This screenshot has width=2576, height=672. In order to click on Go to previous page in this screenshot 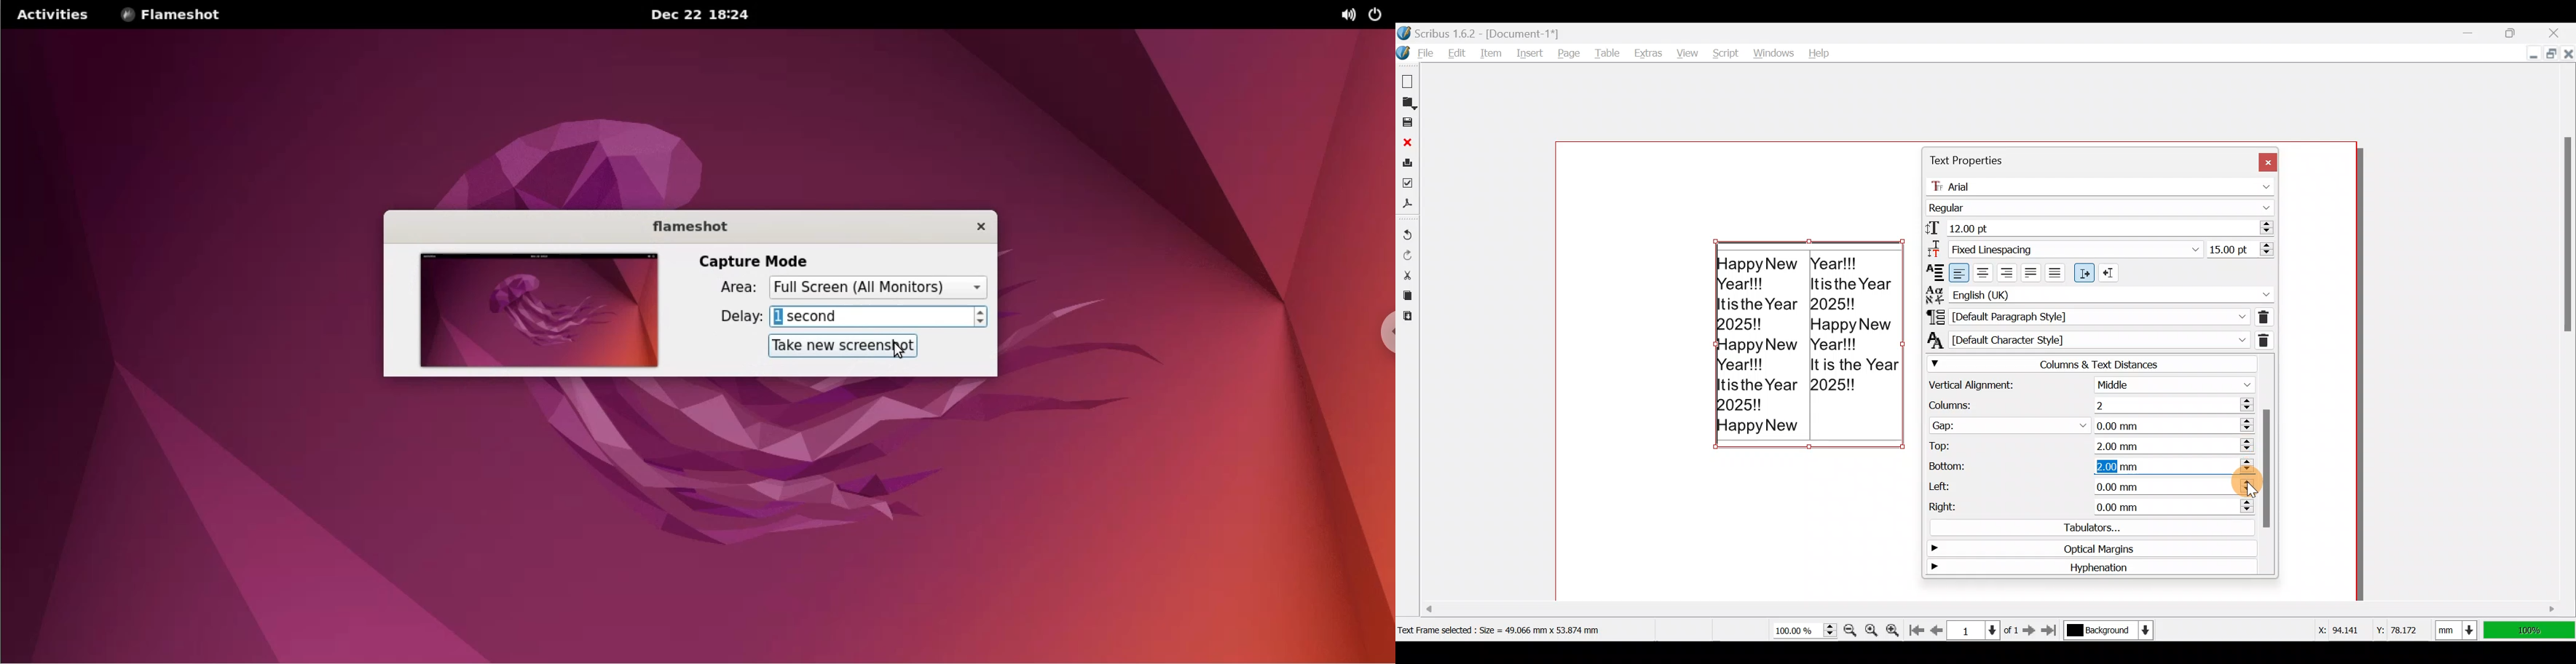, I will do `click(1937, 628)`.